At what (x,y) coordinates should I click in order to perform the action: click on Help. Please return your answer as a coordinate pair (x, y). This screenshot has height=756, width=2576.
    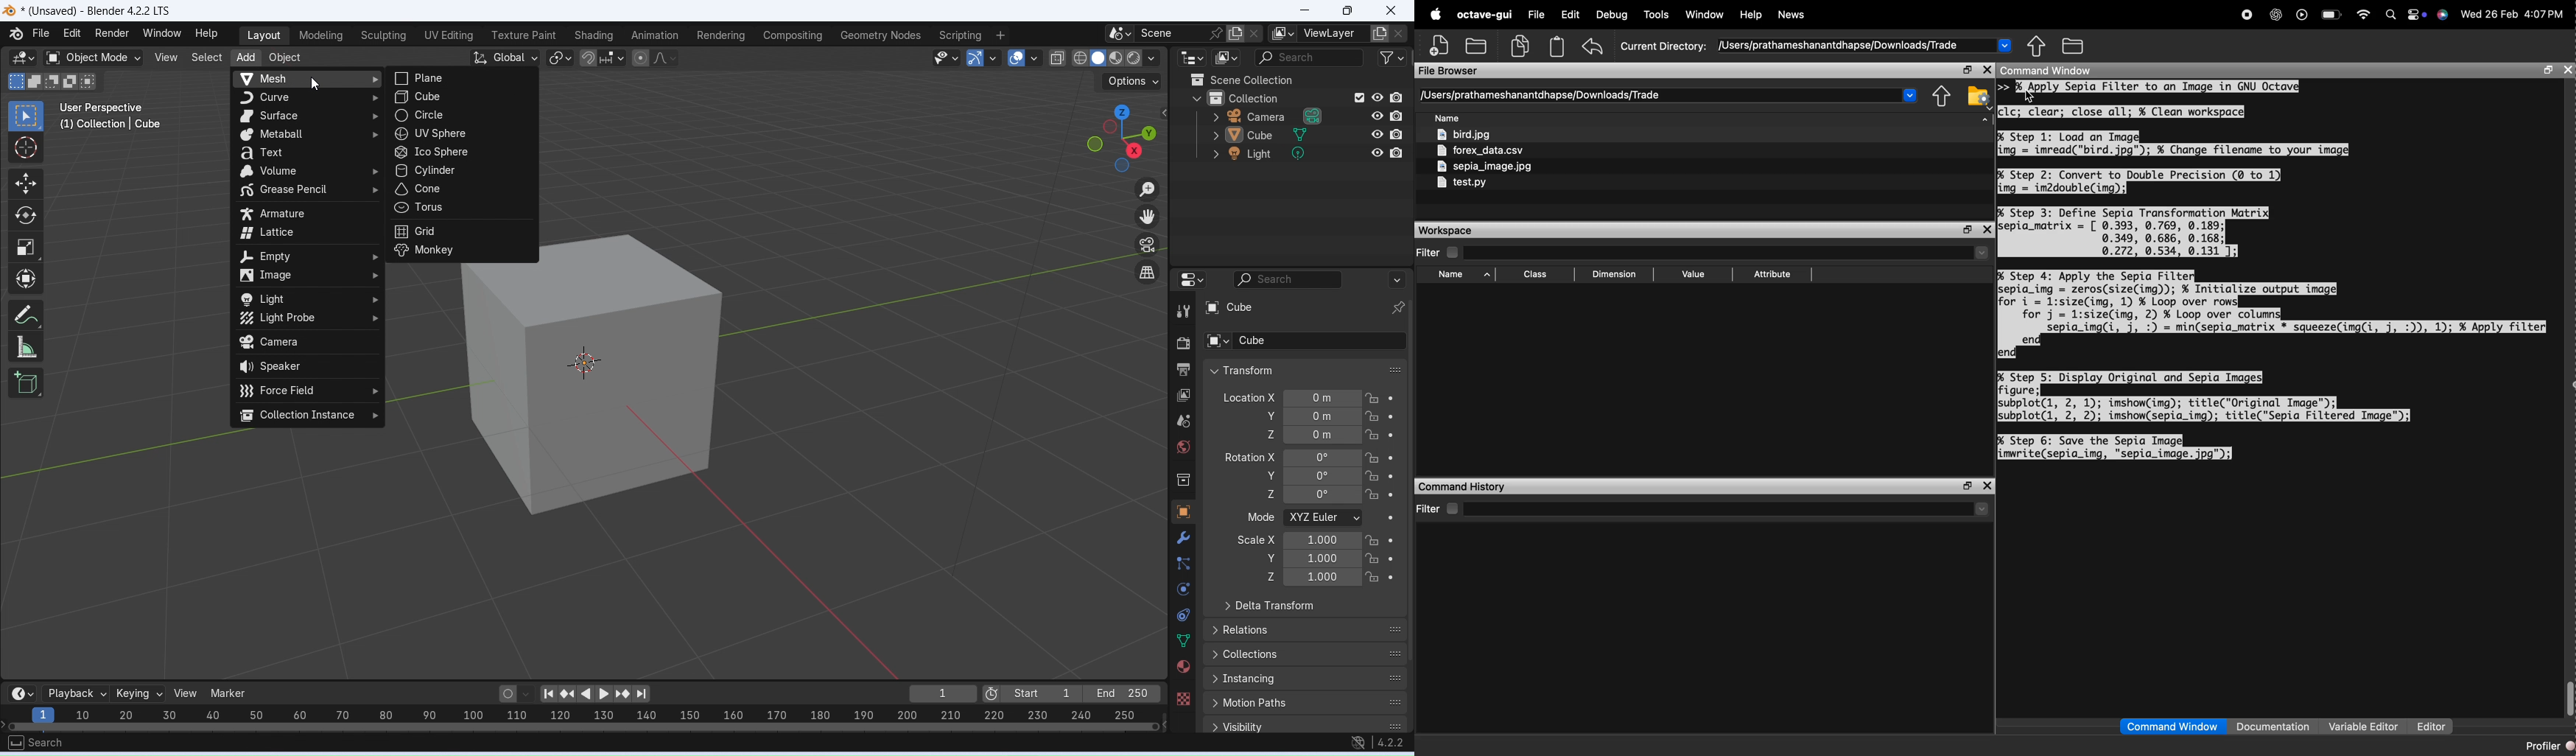
    Looking at the image, I should click on (206, 34).